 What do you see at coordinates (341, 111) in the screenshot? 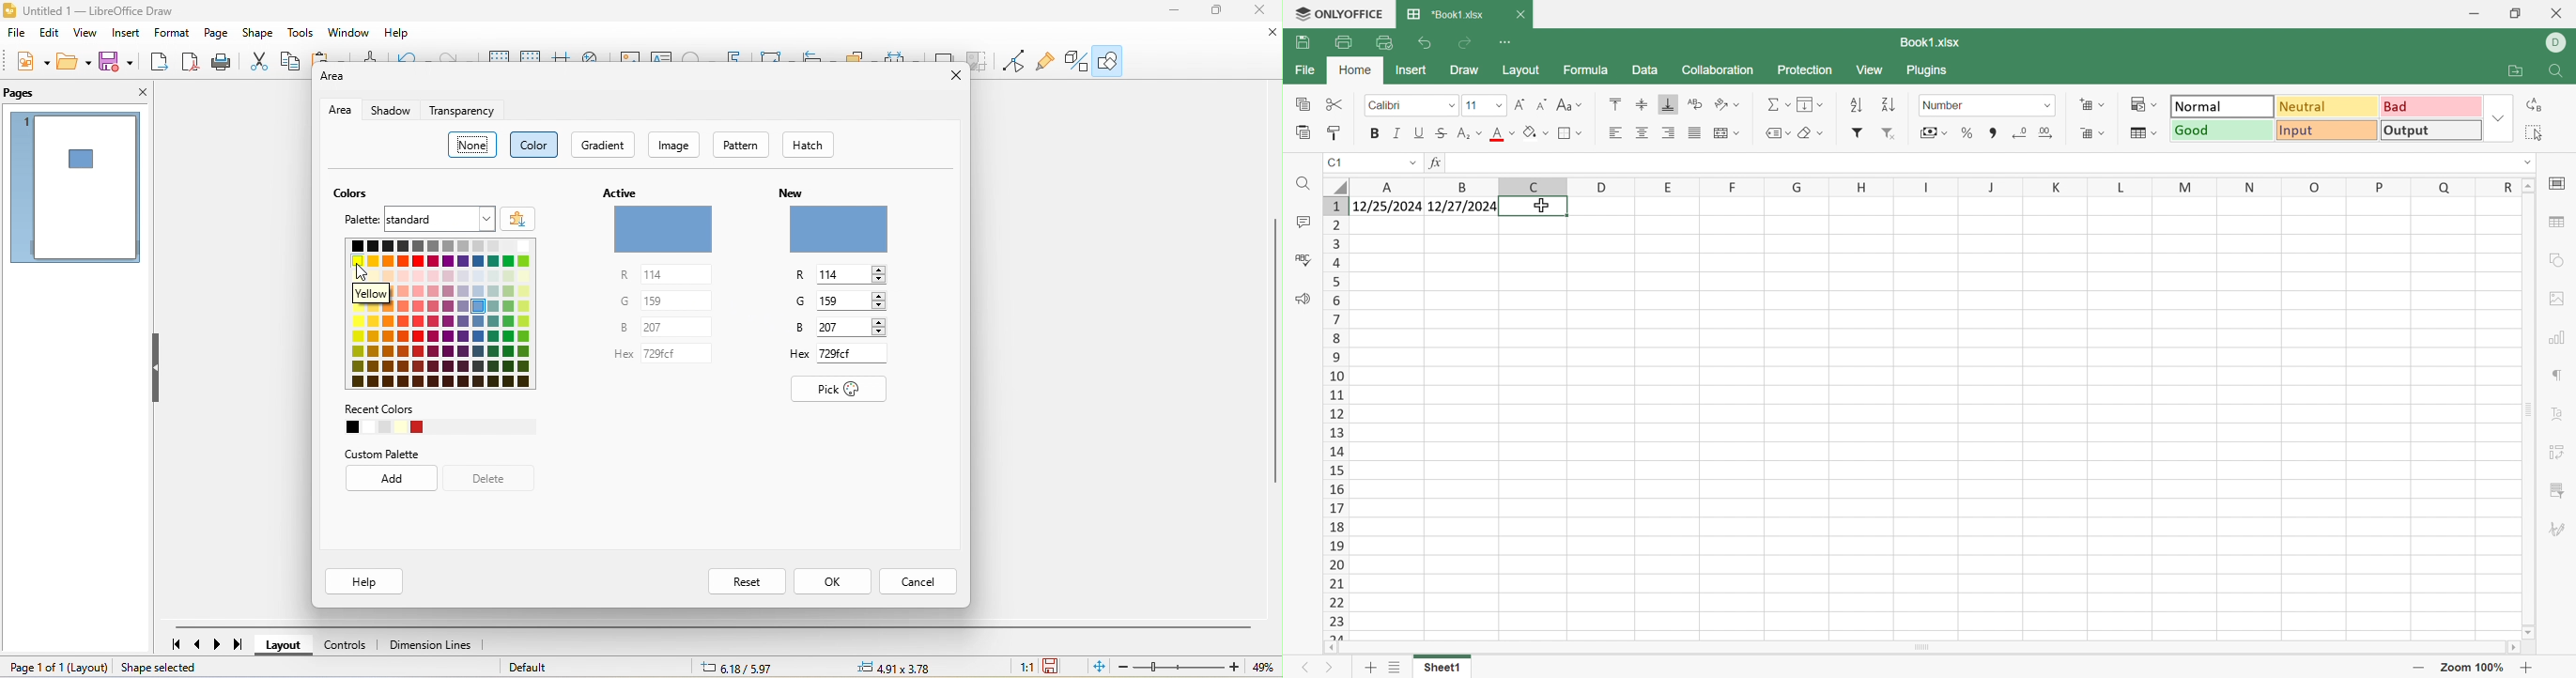
I see `area` at bounding box center [341, 111].